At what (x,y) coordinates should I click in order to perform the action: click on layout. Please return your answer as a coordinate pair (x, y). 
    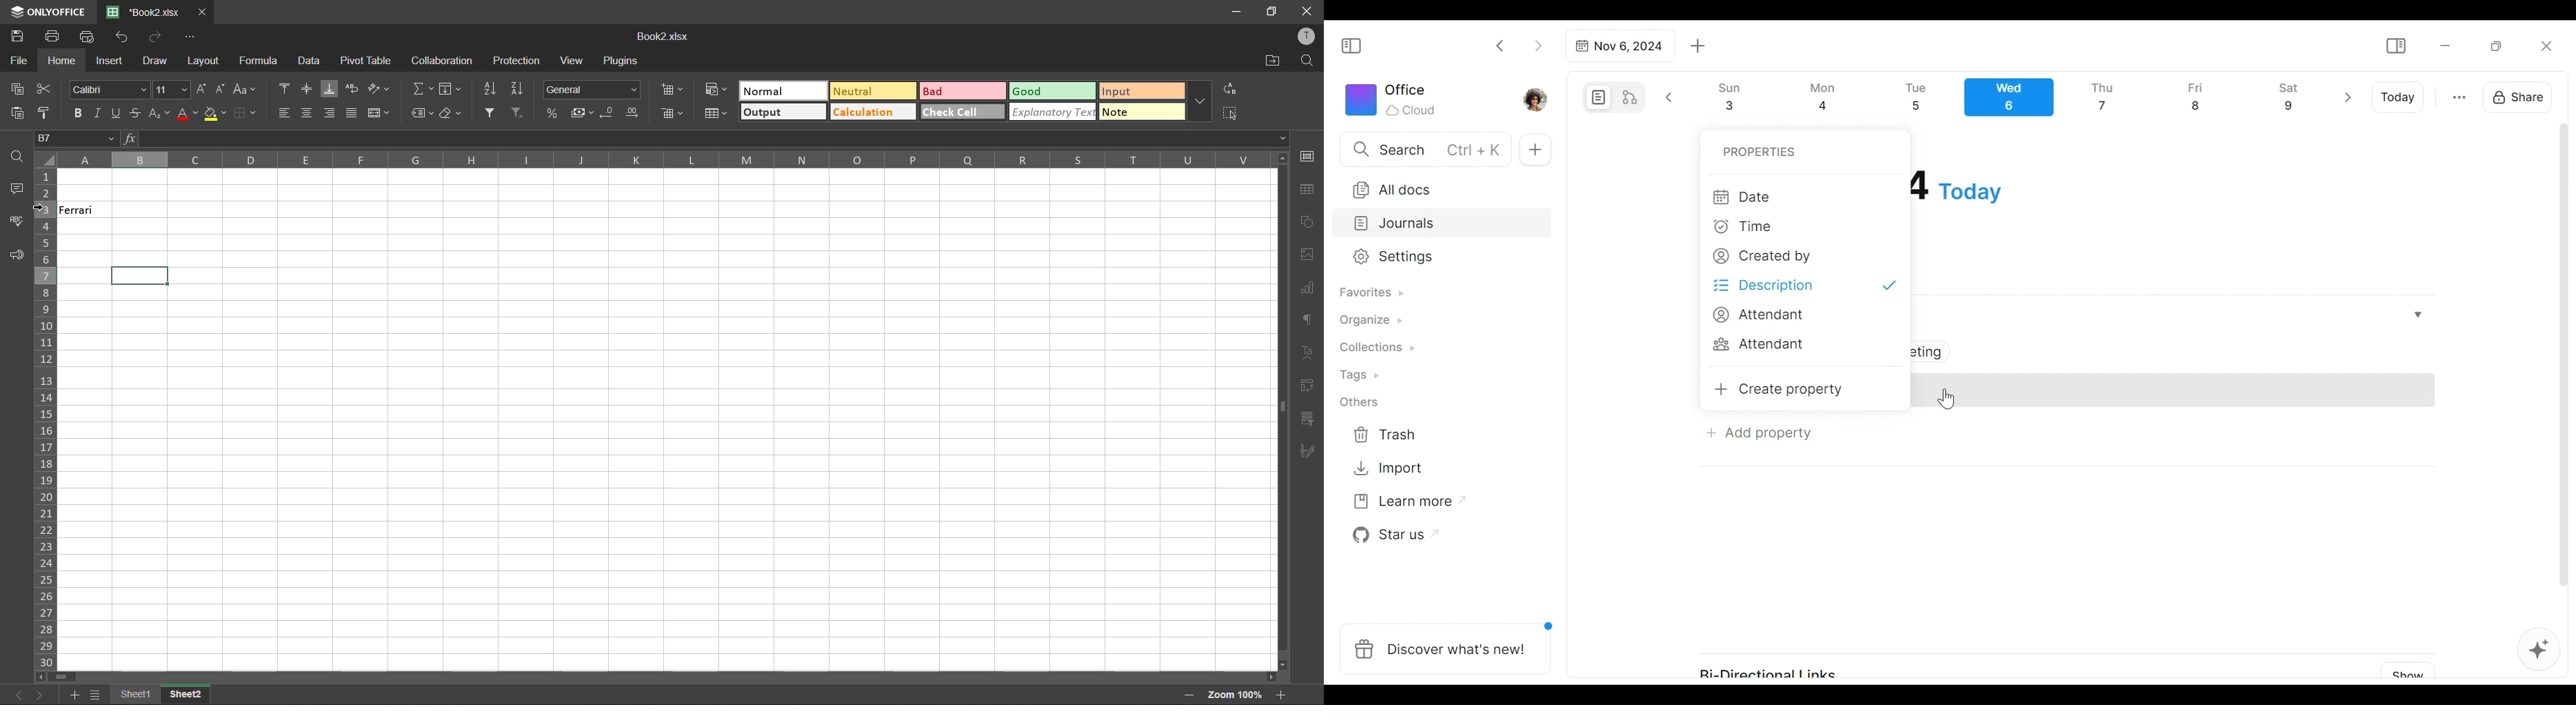
    Looking at the image, I should click on (205, 63).